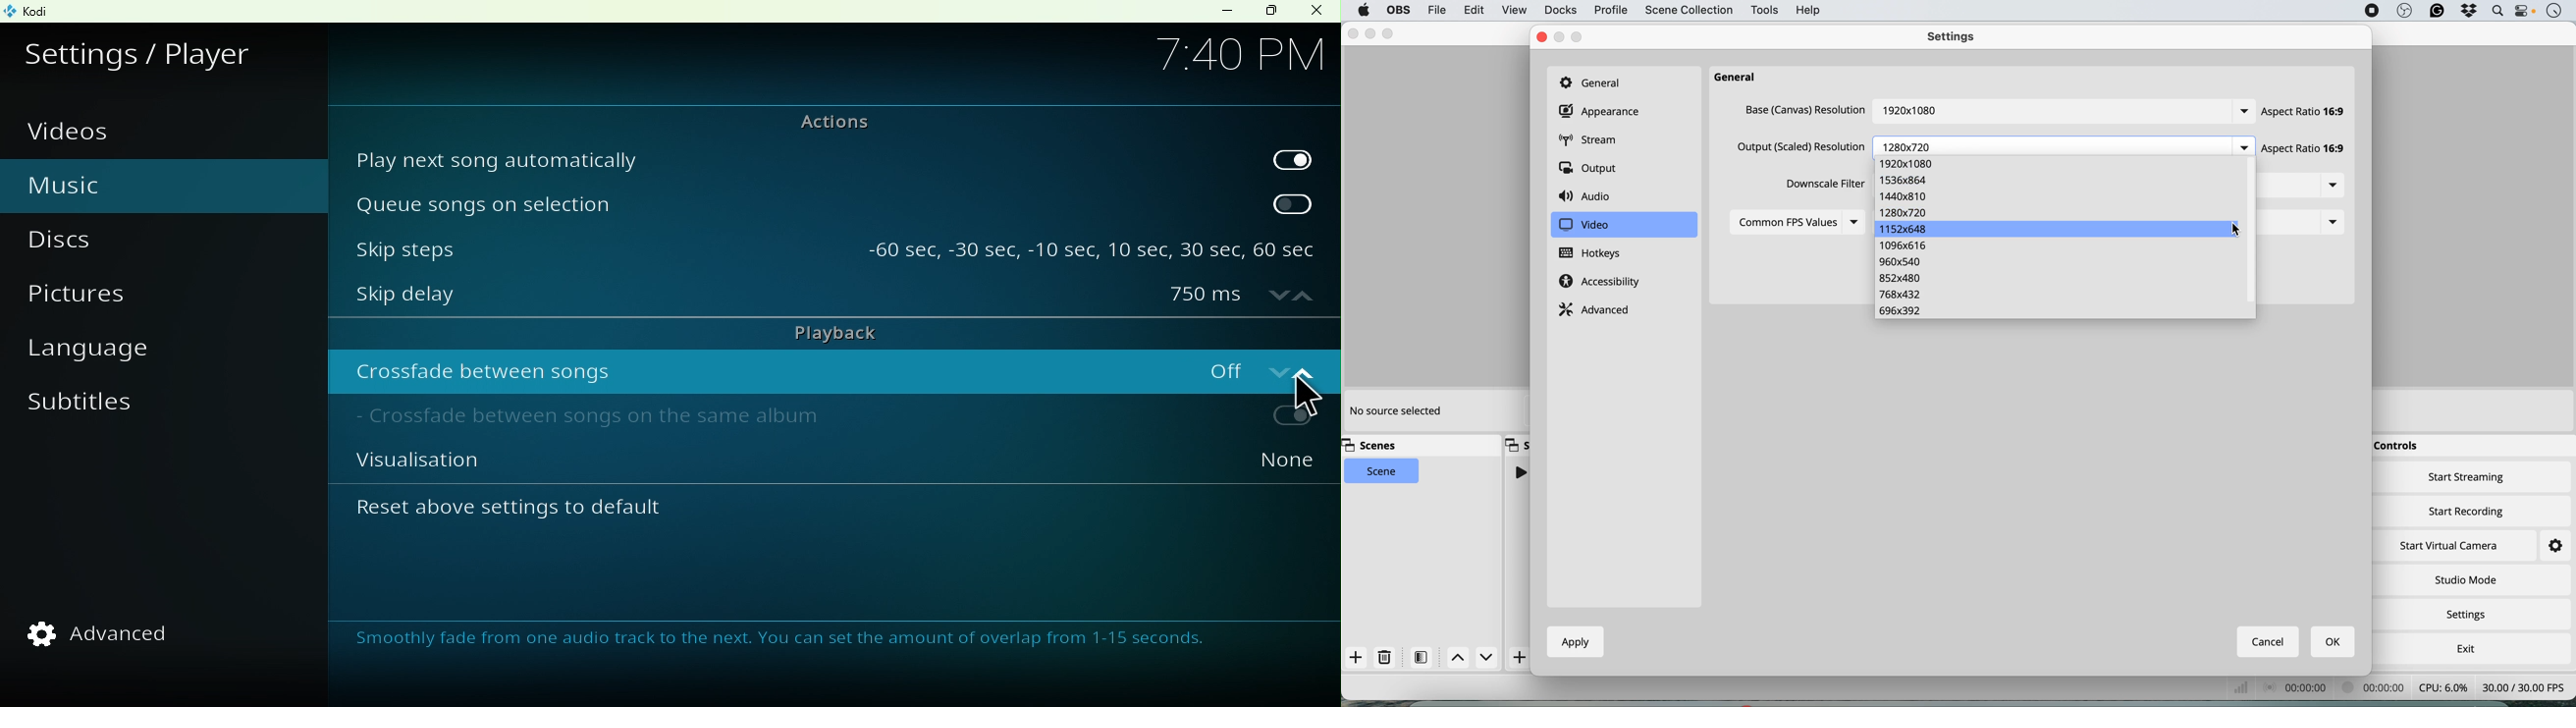 The image size is (2576, 728). Describe the element at coordinates (2405, 11) in the screenshot. I see `obs` at that location.